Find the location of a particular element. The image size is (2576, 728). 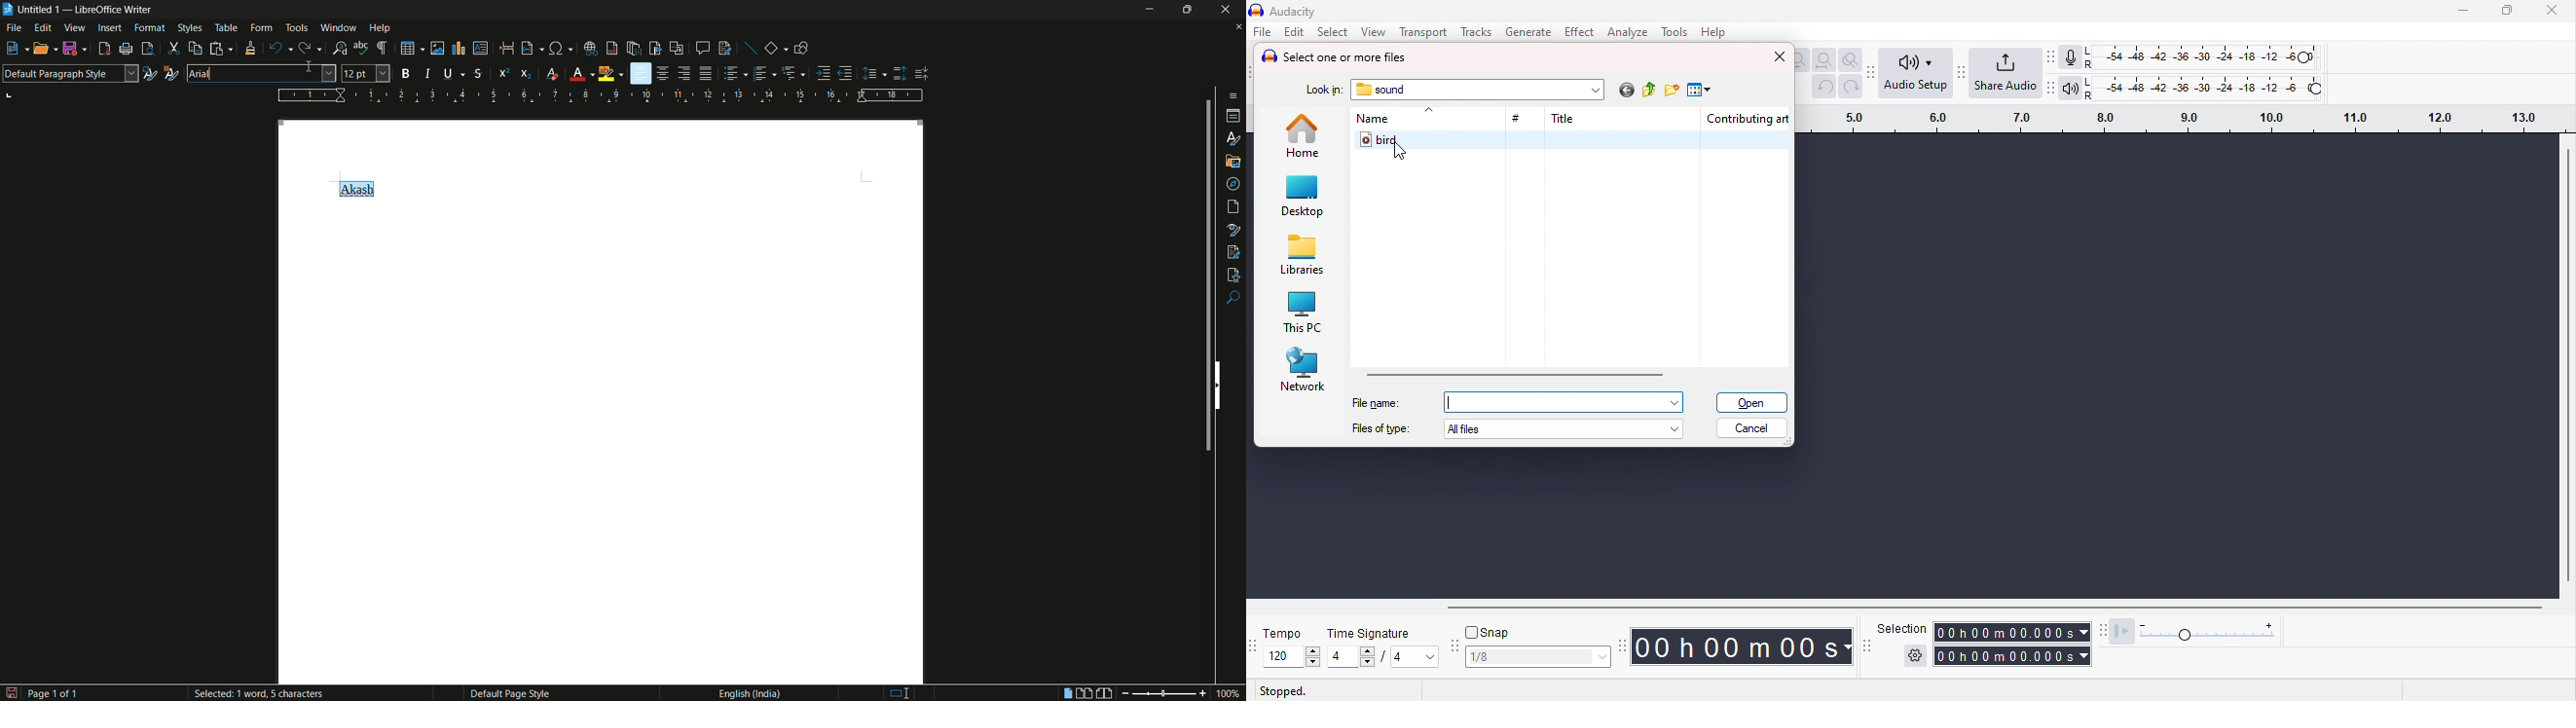

increase paragraph spacing is located at coordinates (900, 73).